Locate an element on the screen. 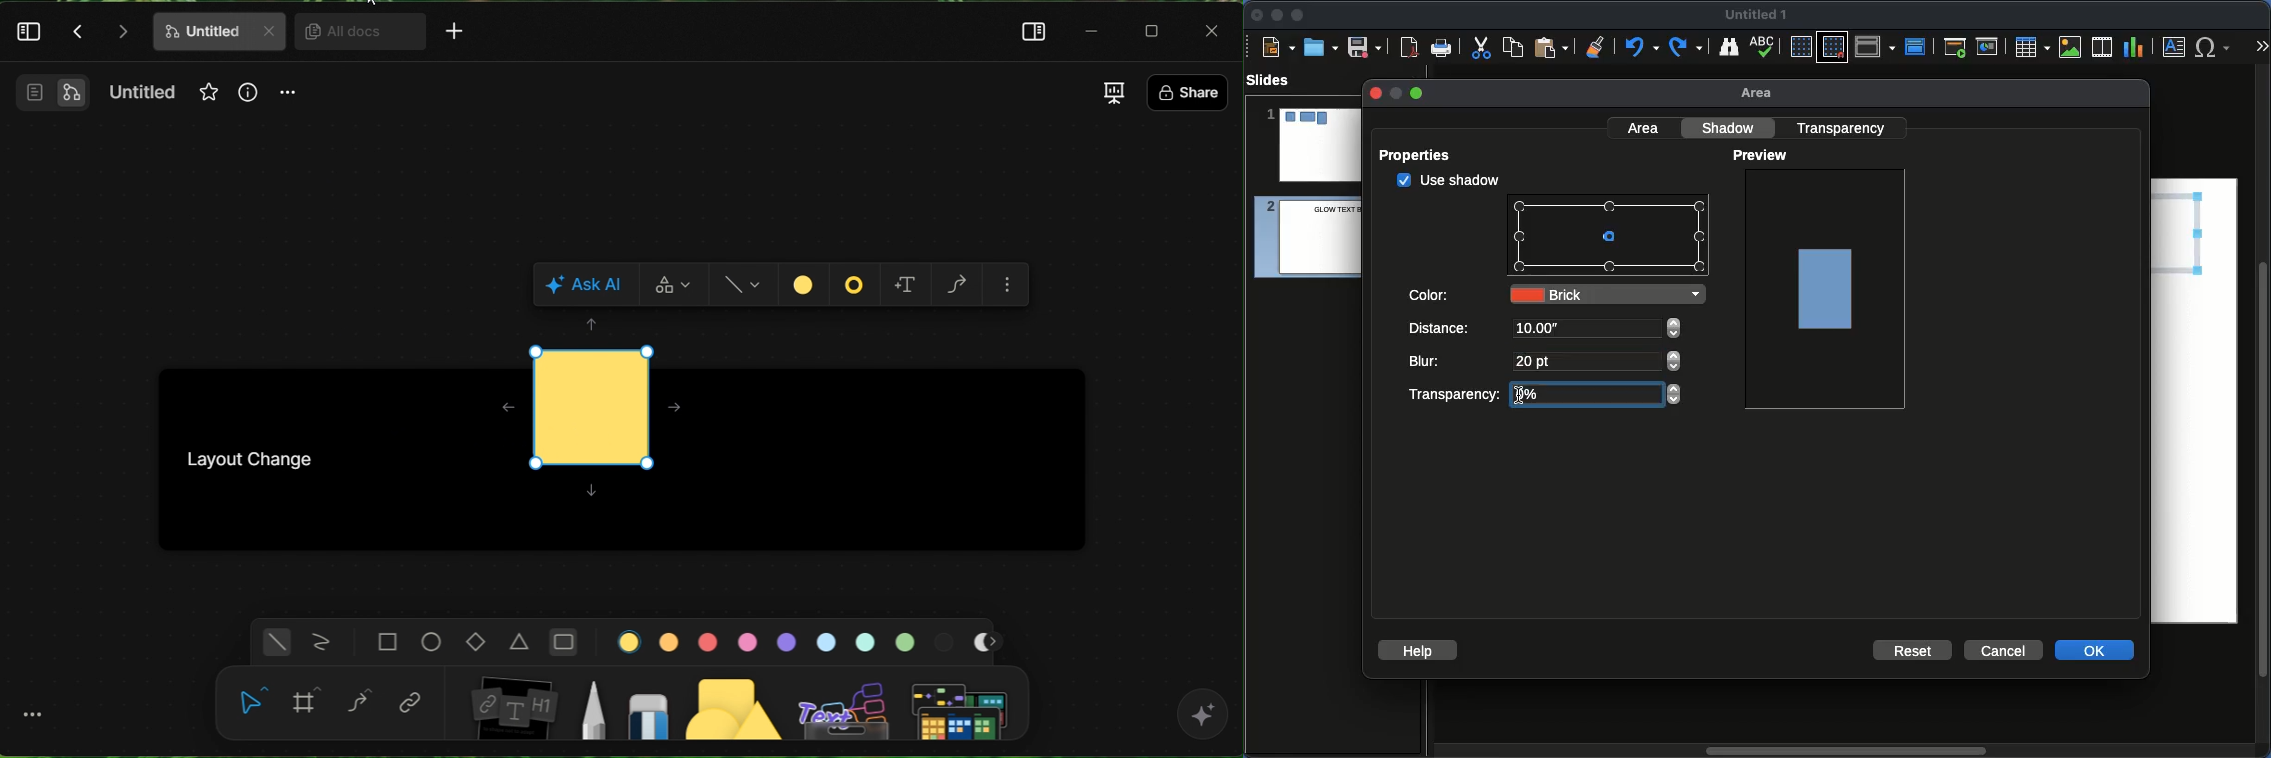 Image resolution: width=2296 pixels, height=784 pixels. AI is located at coordinates (1205, 724).